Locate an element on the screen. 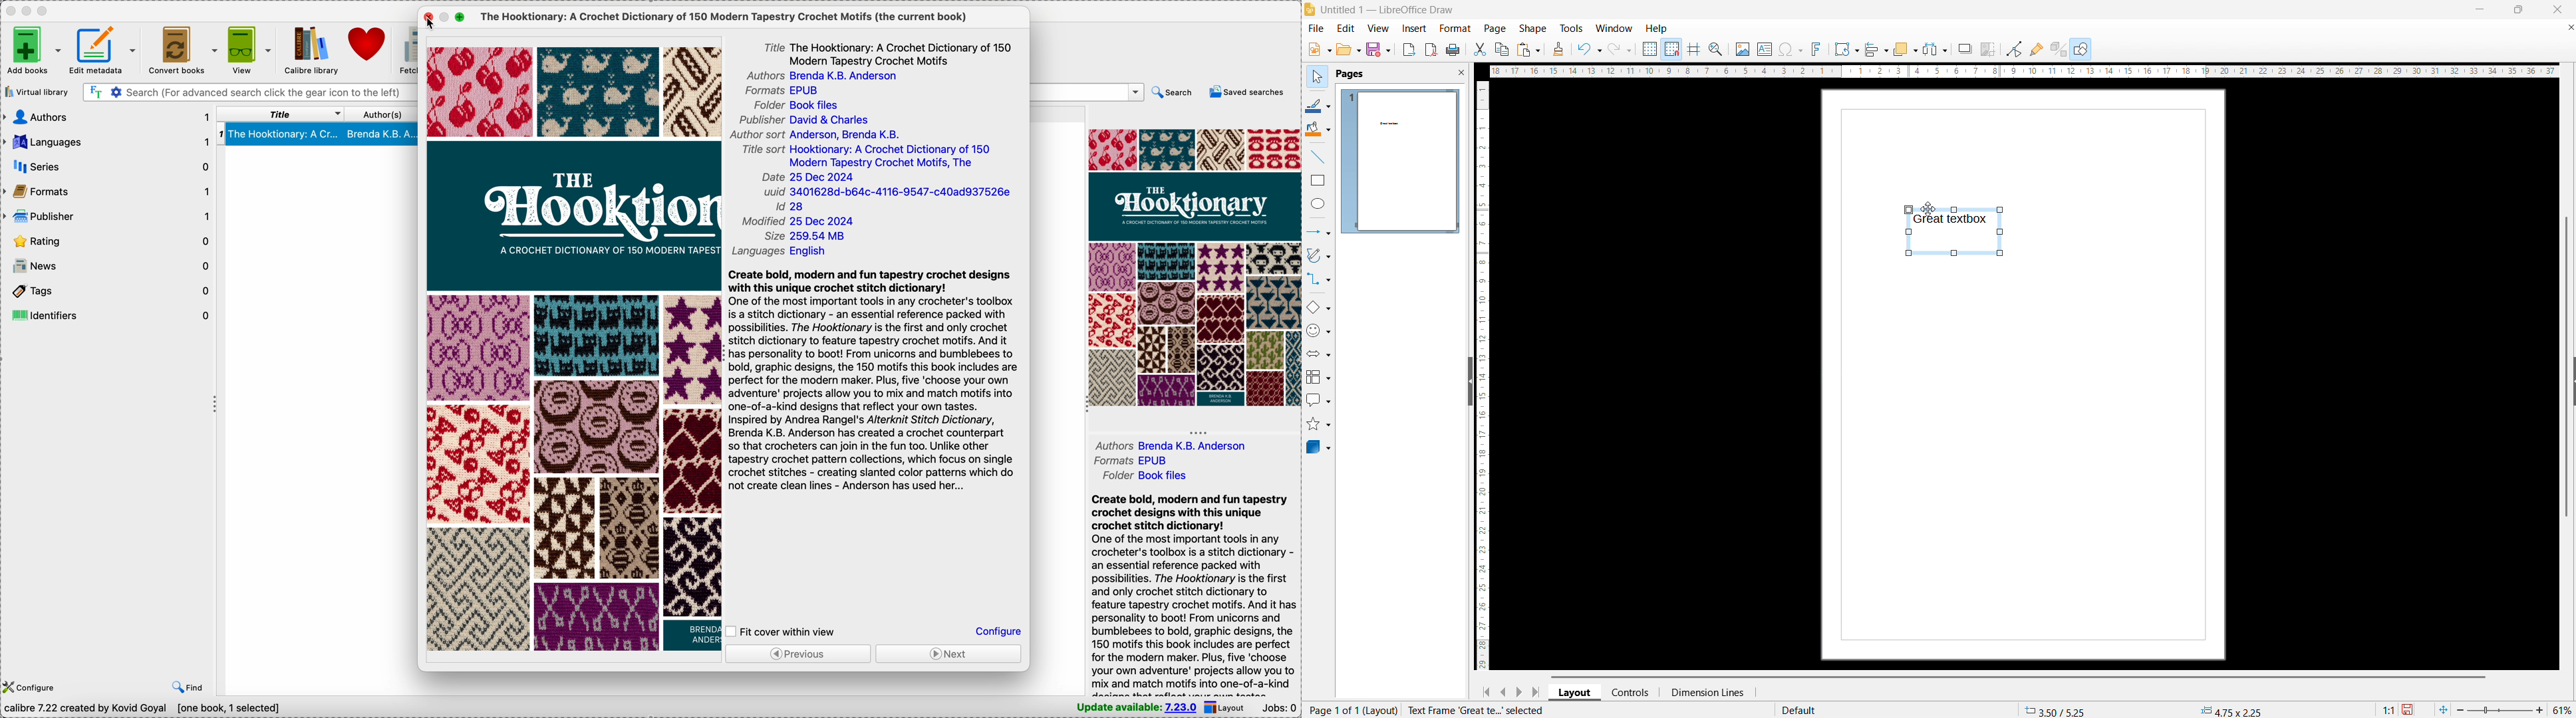 The height and width of the screenshot is (728, 2576). Jobs: 0 is located at coordinates (1280, 708).